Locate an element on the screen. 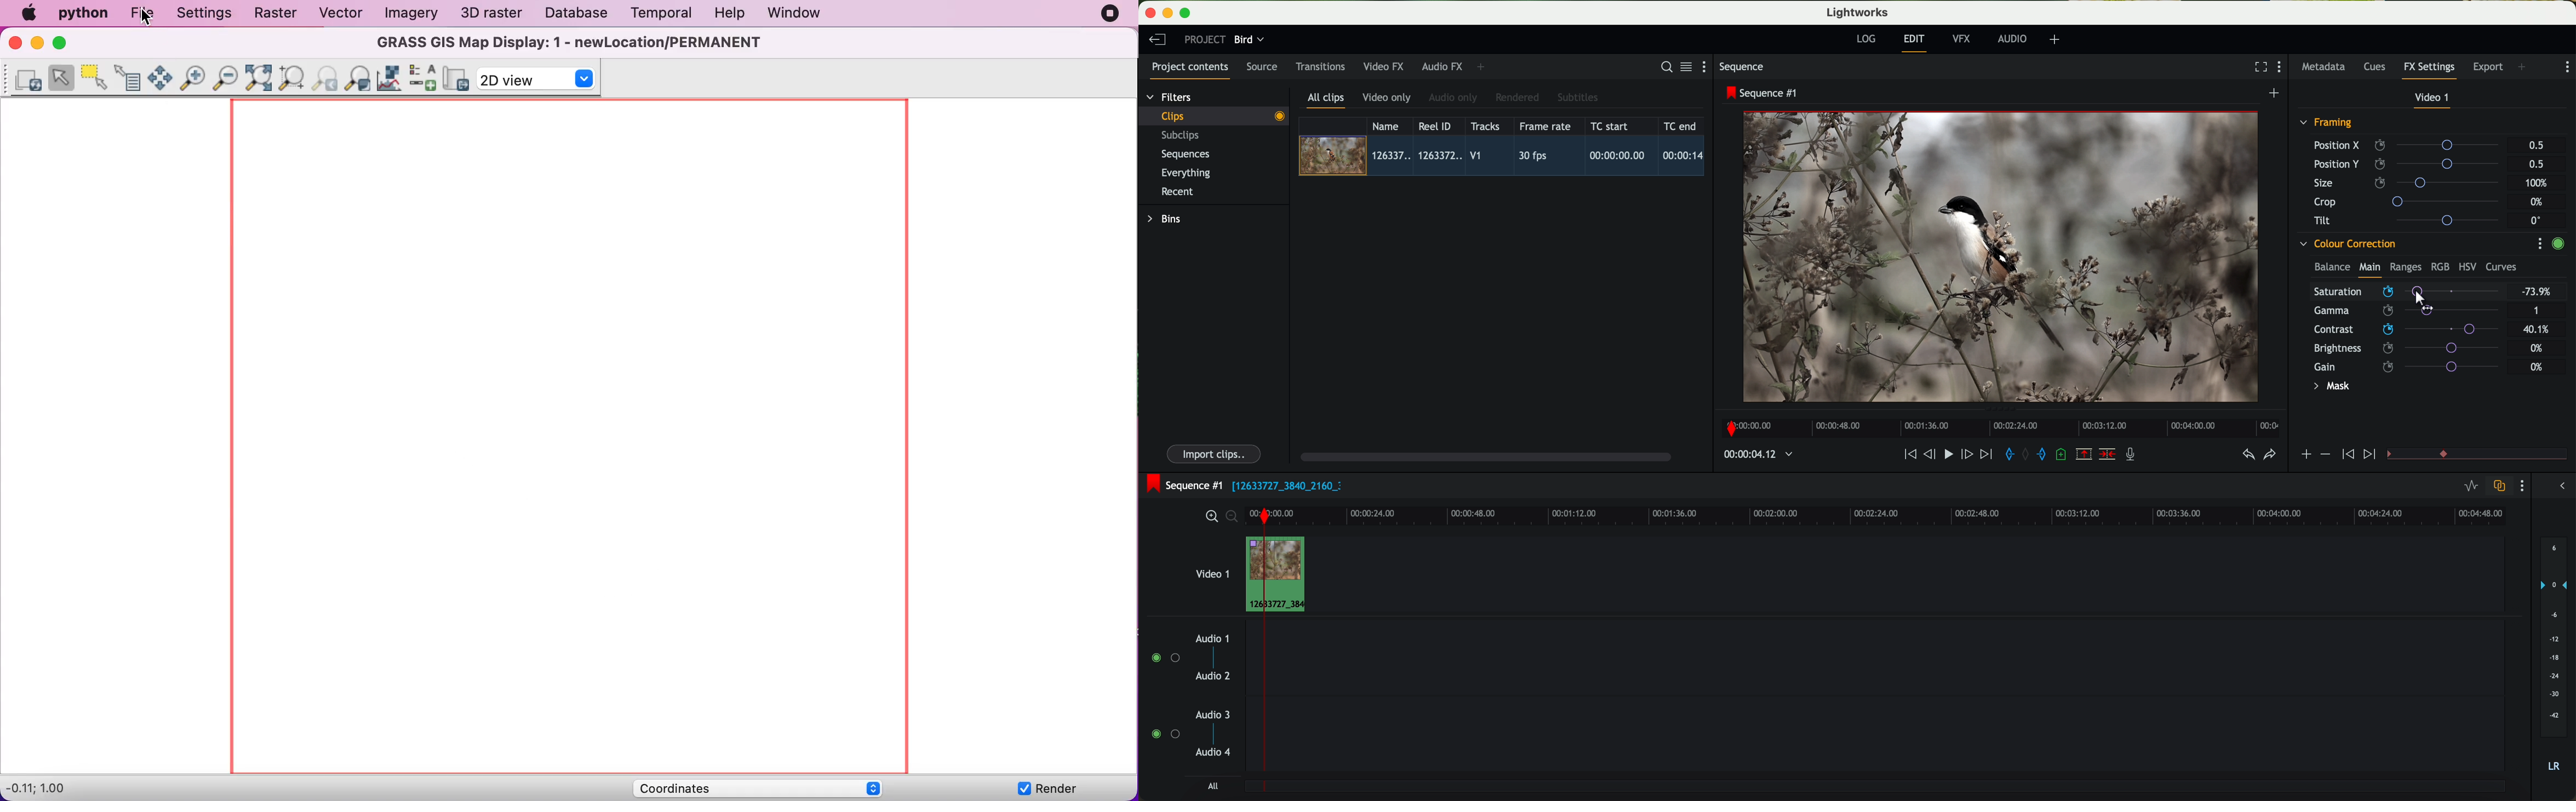  icon is located at coordinates (2306, 456).